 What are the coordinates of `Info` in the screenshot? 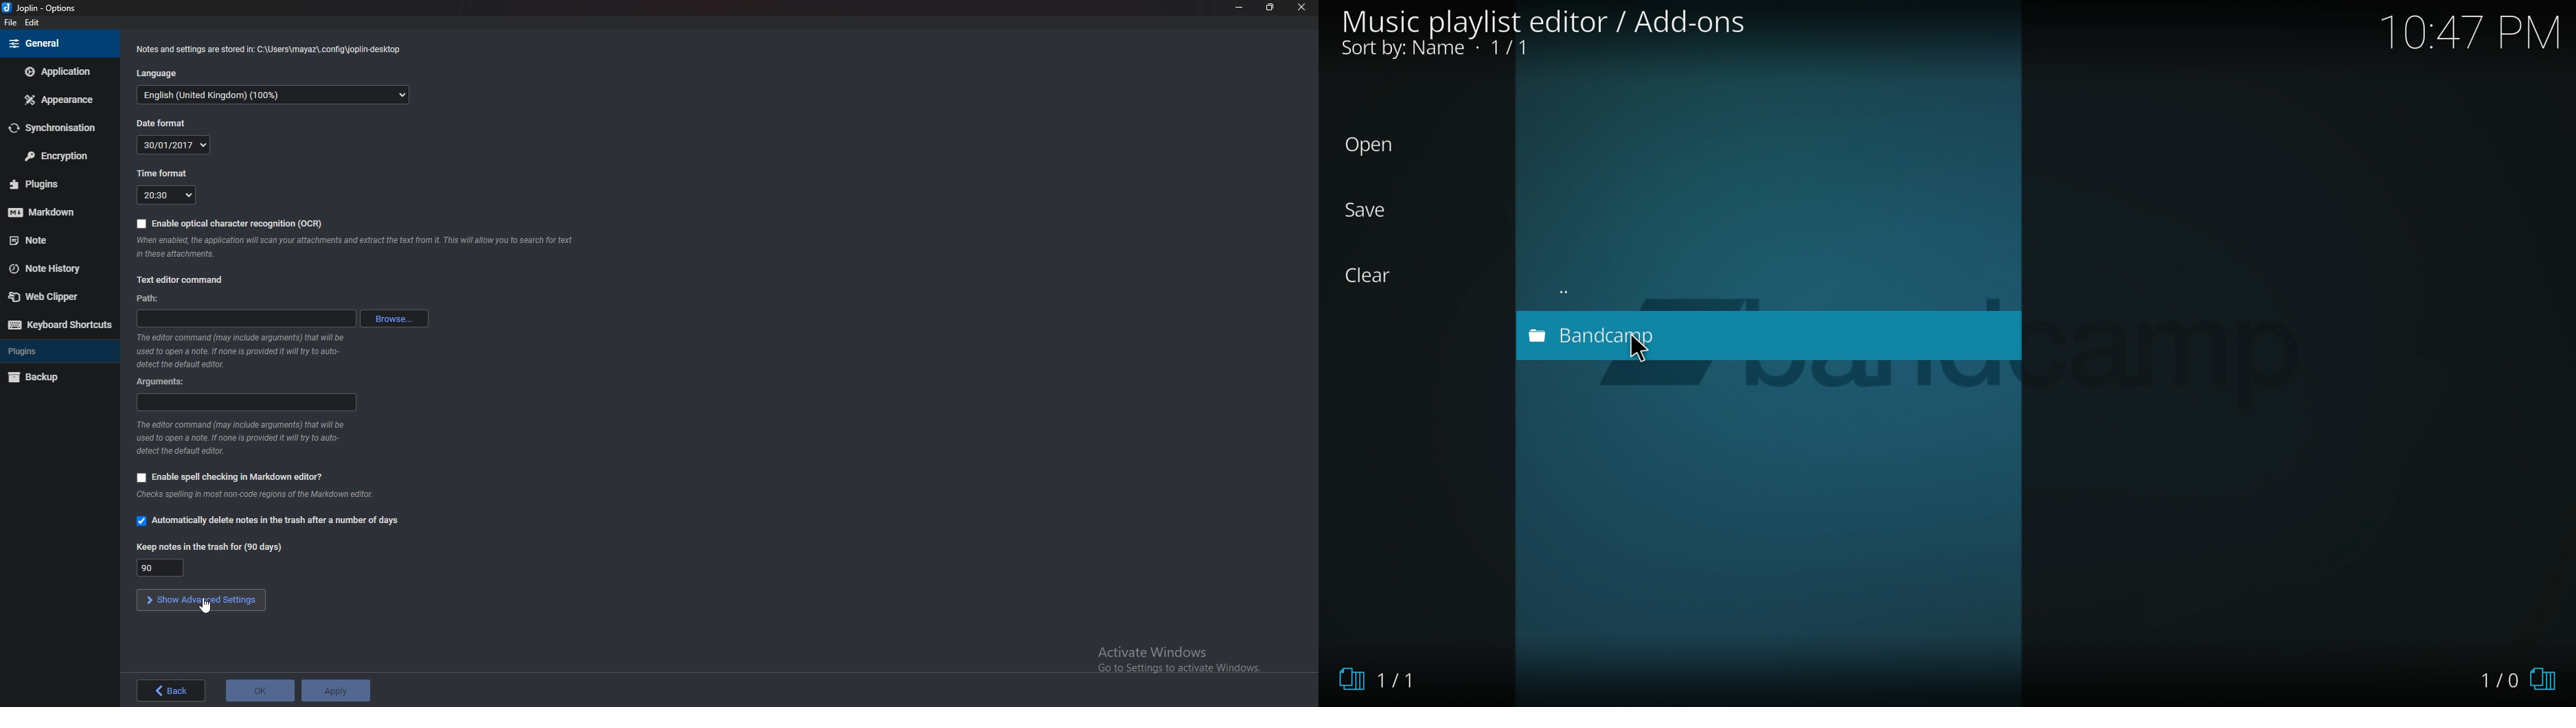 It's located at (244, 351).